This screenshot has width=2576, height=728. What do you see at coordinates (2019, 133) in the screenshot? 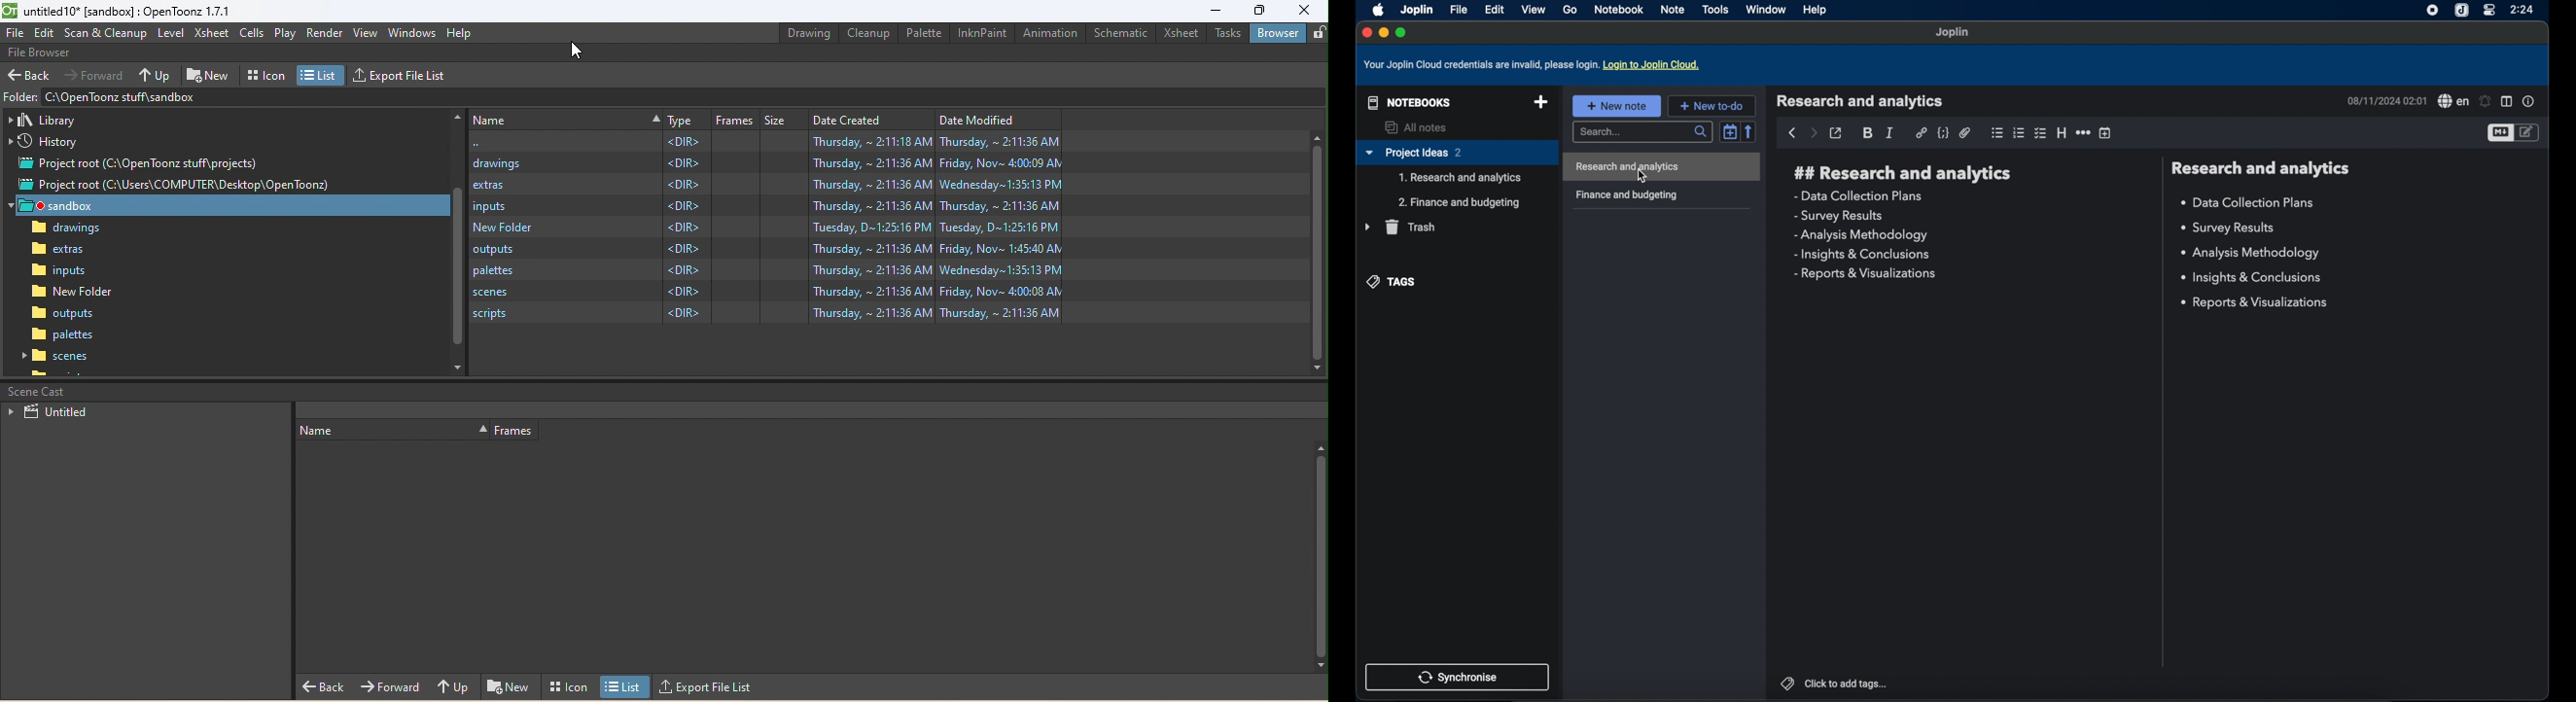
I see `numbered list` at bounding box center [2019, 133].